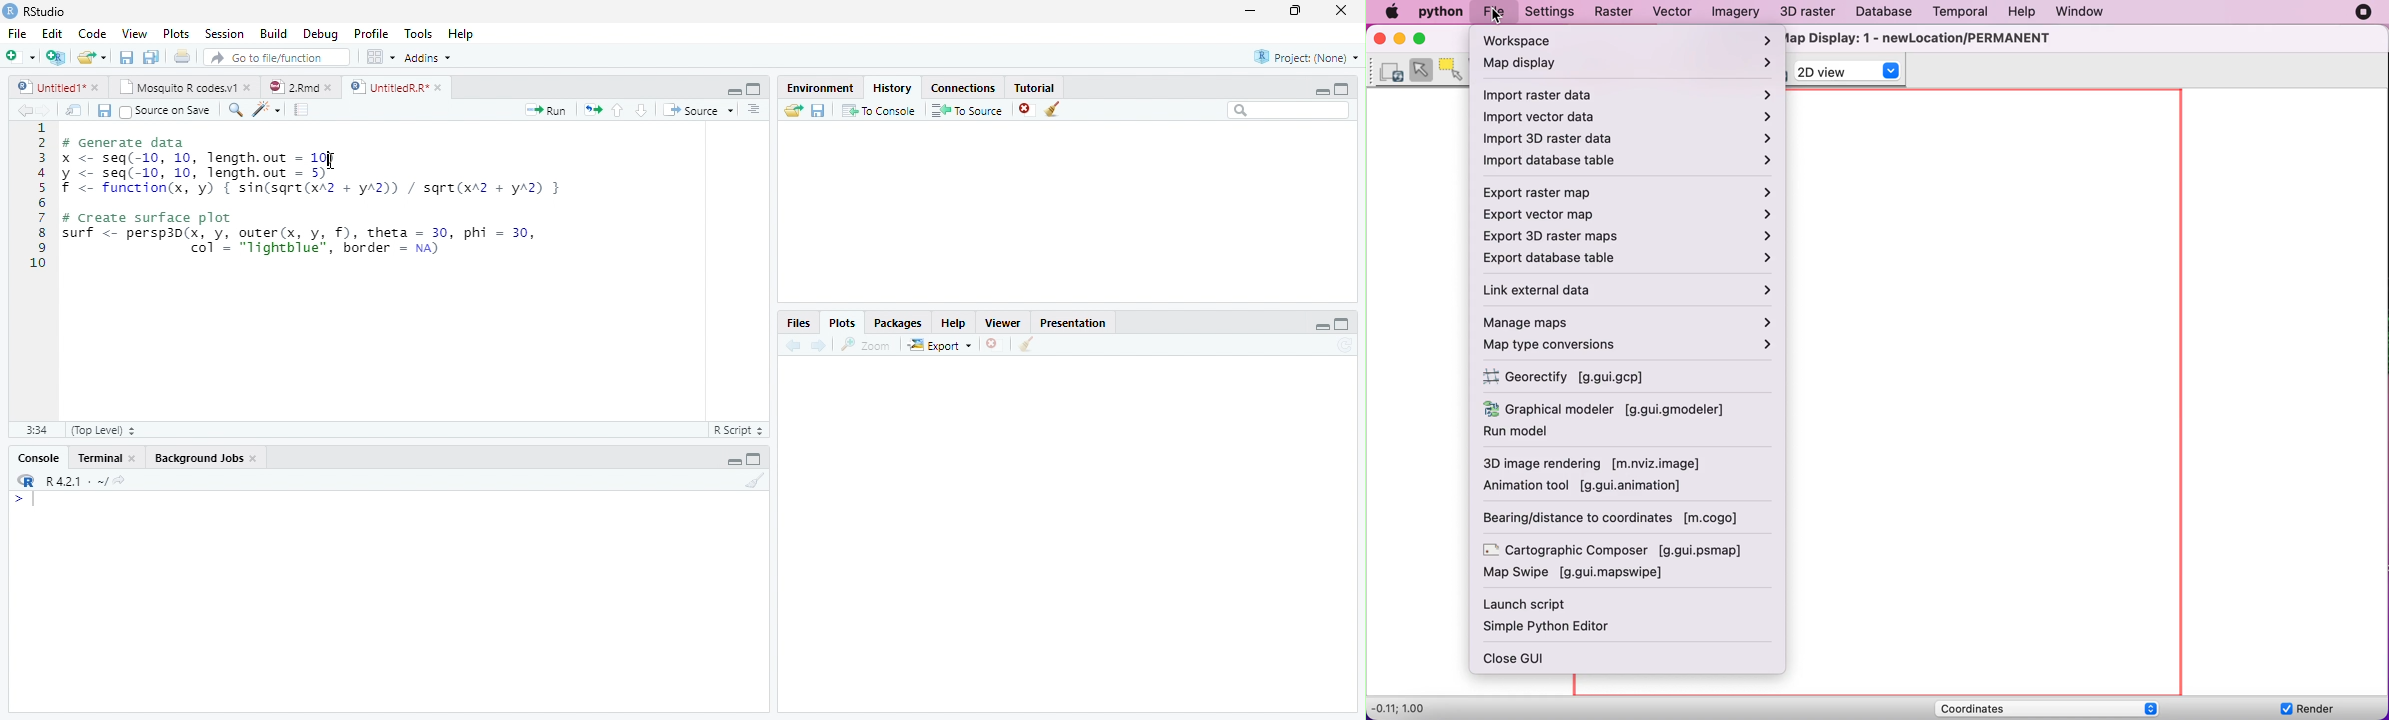 Image resolution: width=2408 pixels, height=728 pixels. Describe the element at coordinates (732, 91) in the screenshot. I see `Minimize` at that location.